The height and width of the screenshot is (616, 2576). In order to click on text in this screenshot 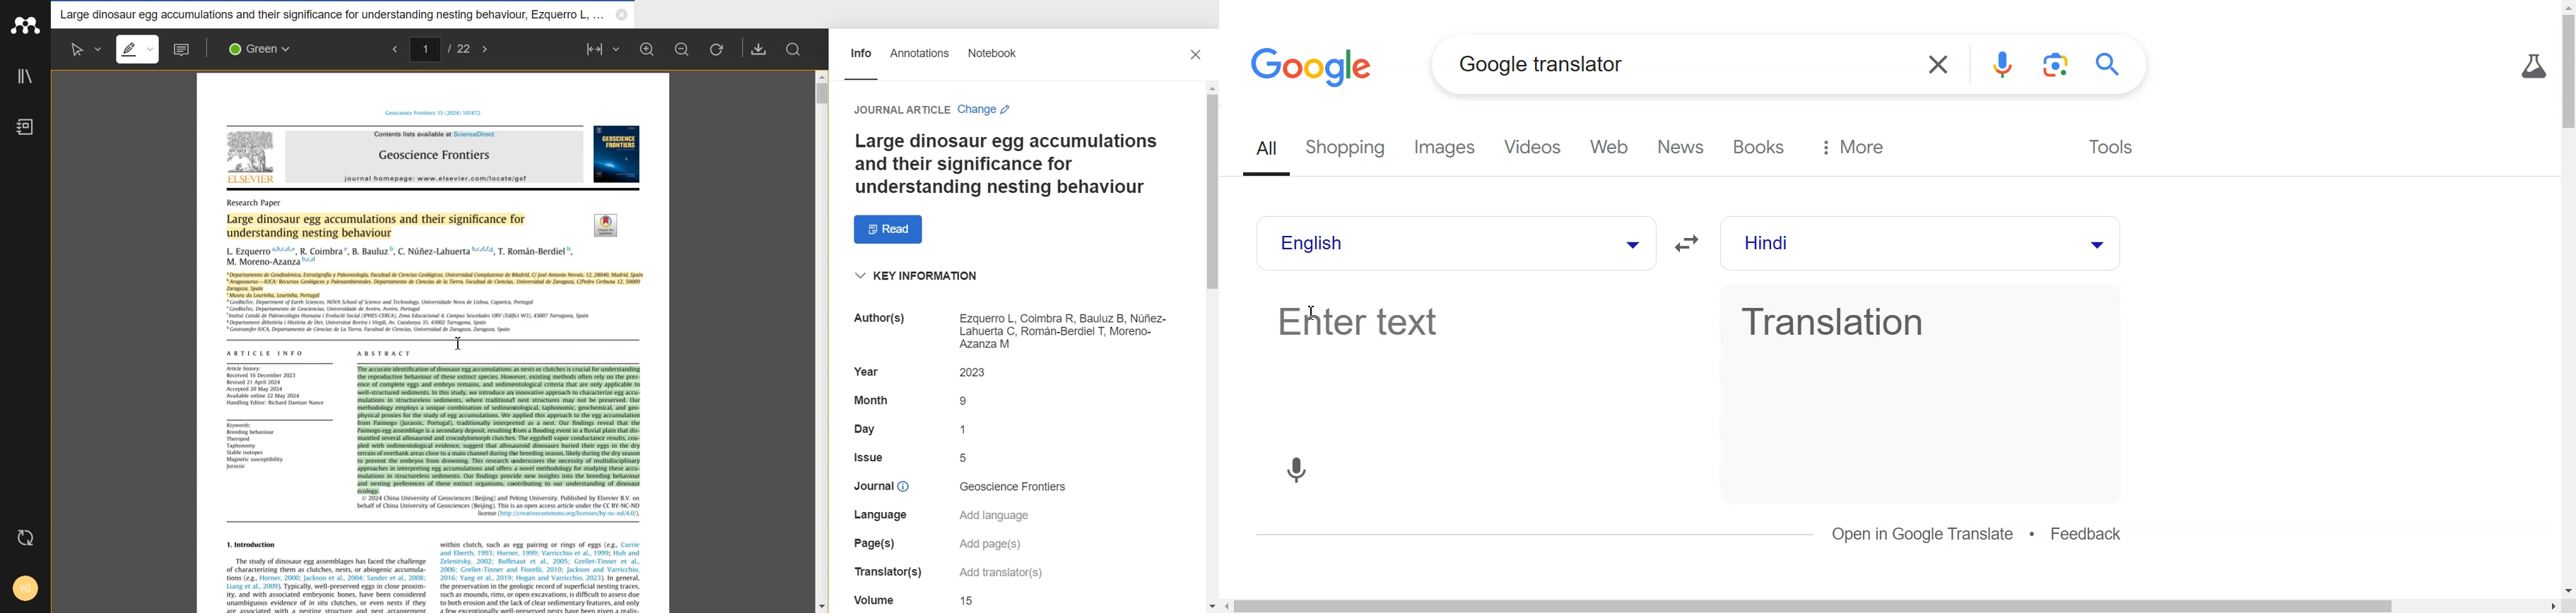, I will do `click(882, 321)`.